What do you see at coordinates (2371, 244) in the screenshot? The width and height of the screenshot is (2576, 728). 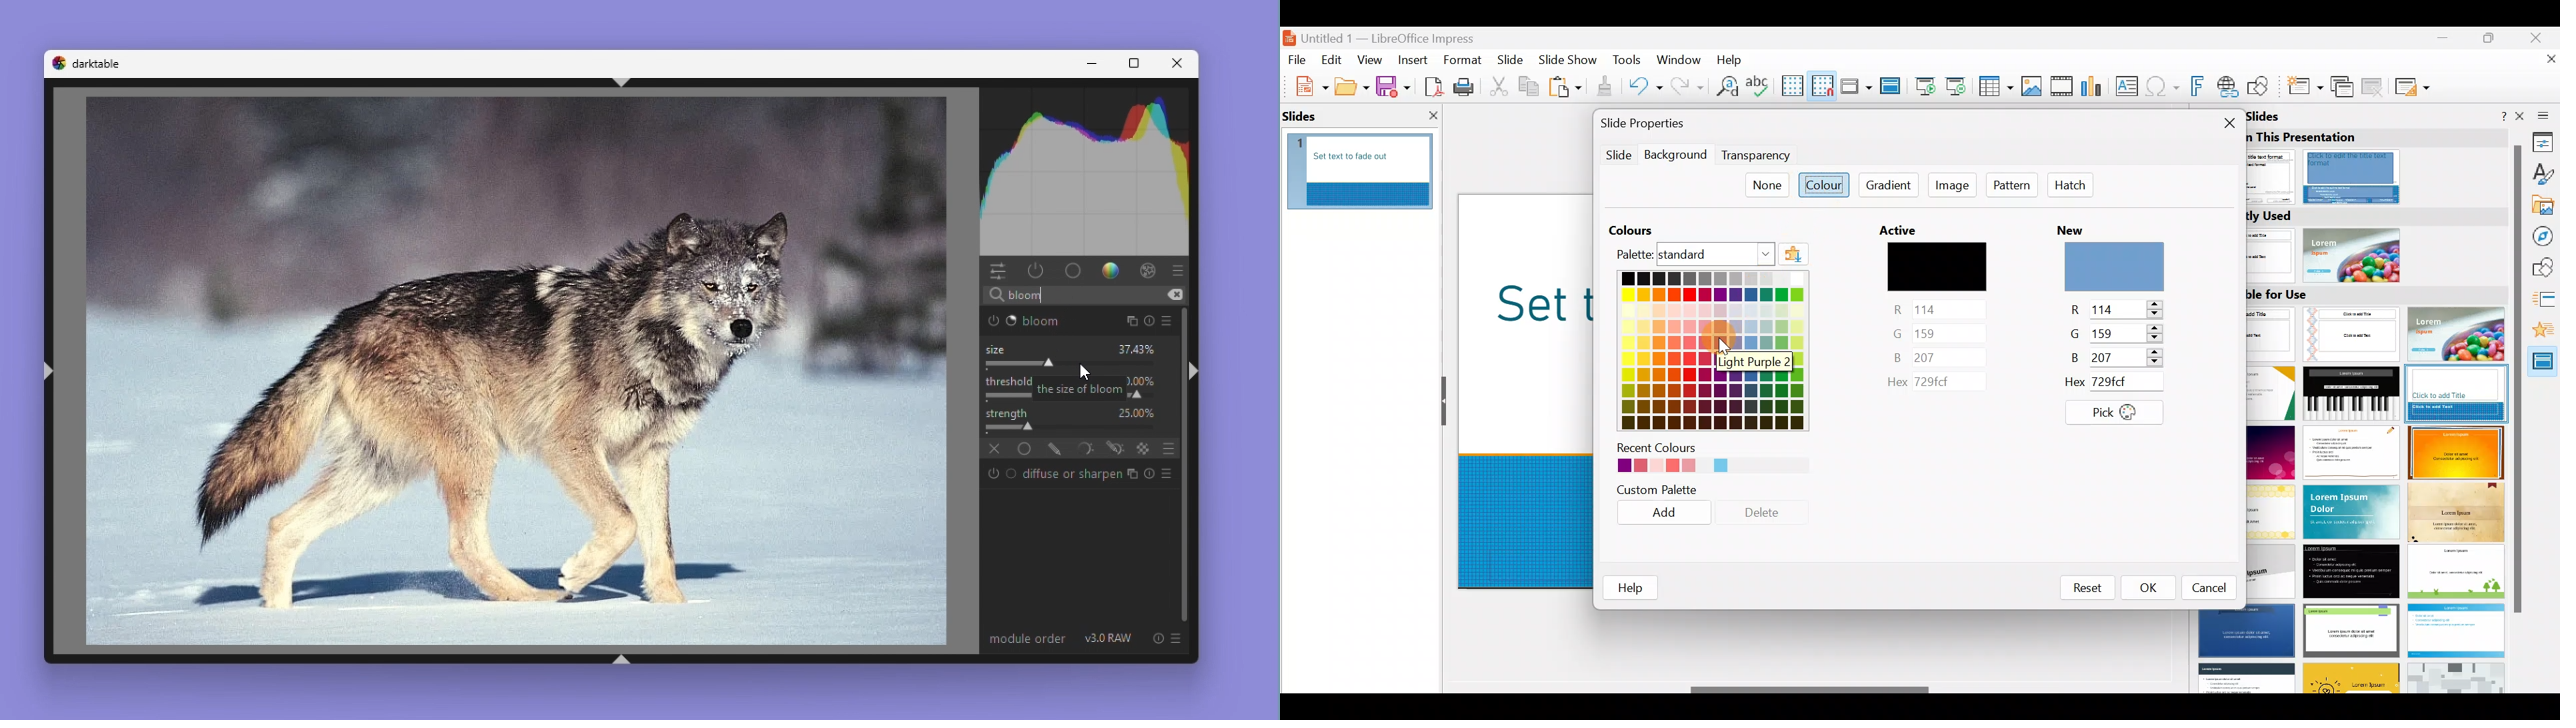 I see `Recently used` at bounding box center [2371, 244].